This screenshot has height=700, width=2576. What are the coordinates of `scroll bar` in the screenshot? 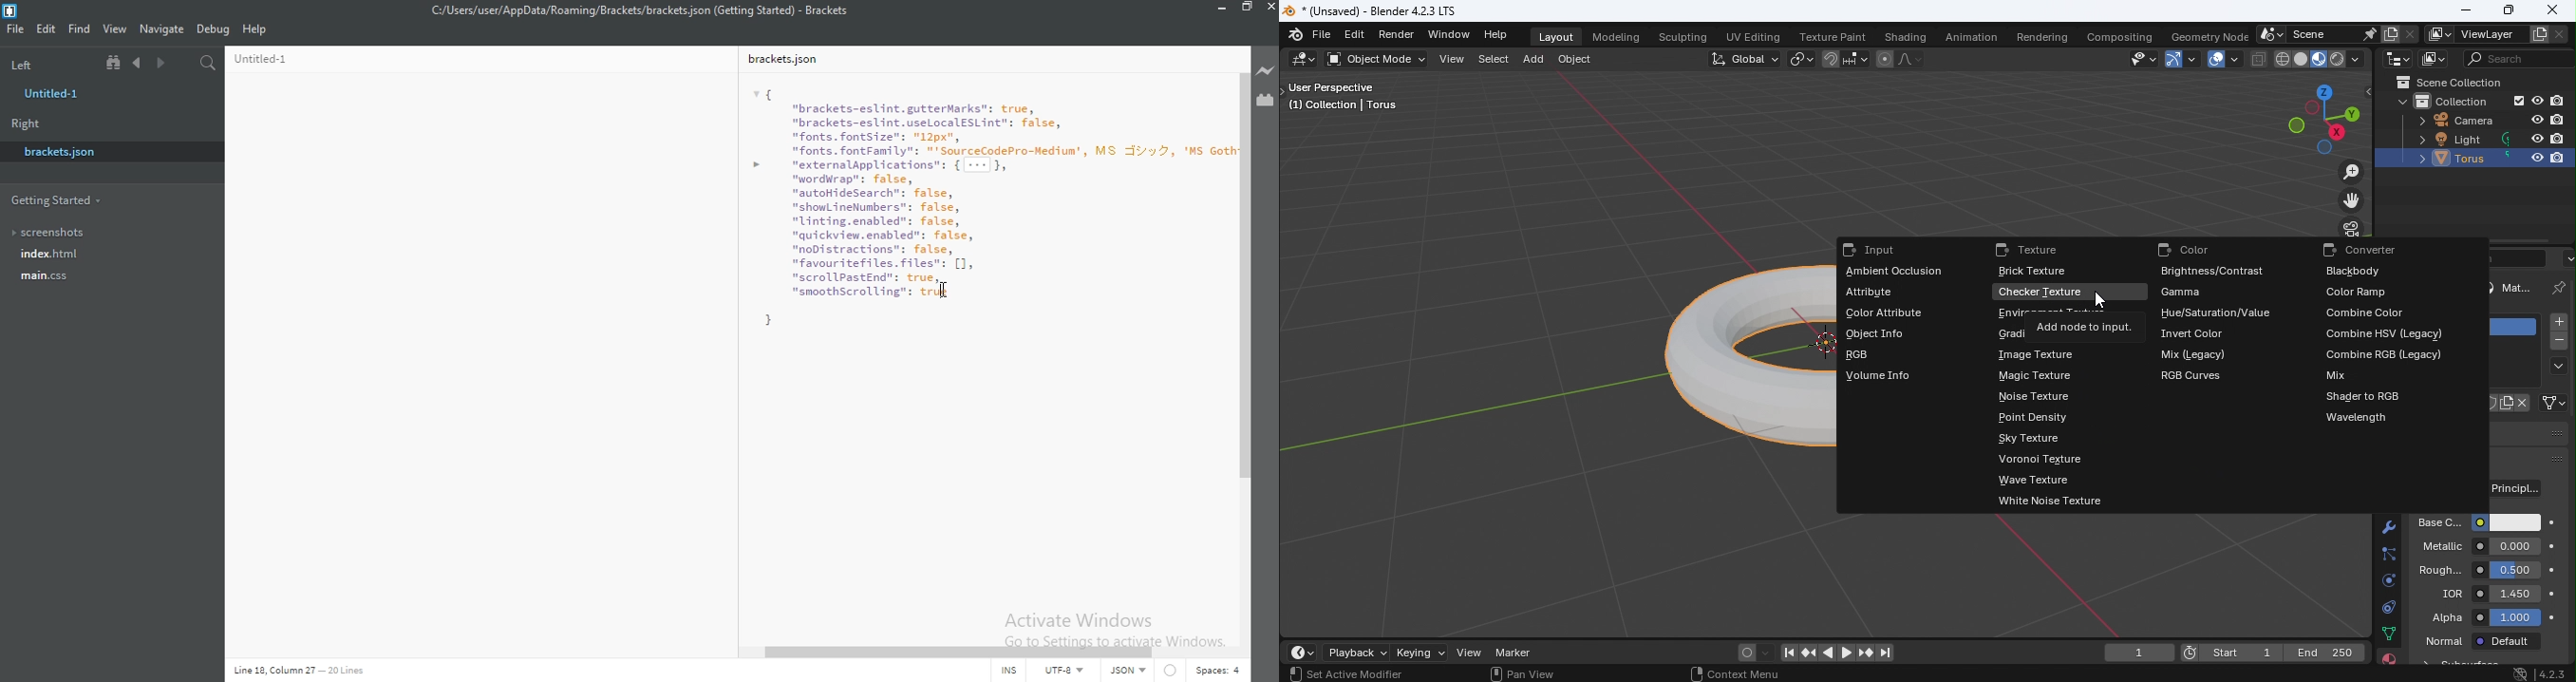 It's located at (1245, 274).